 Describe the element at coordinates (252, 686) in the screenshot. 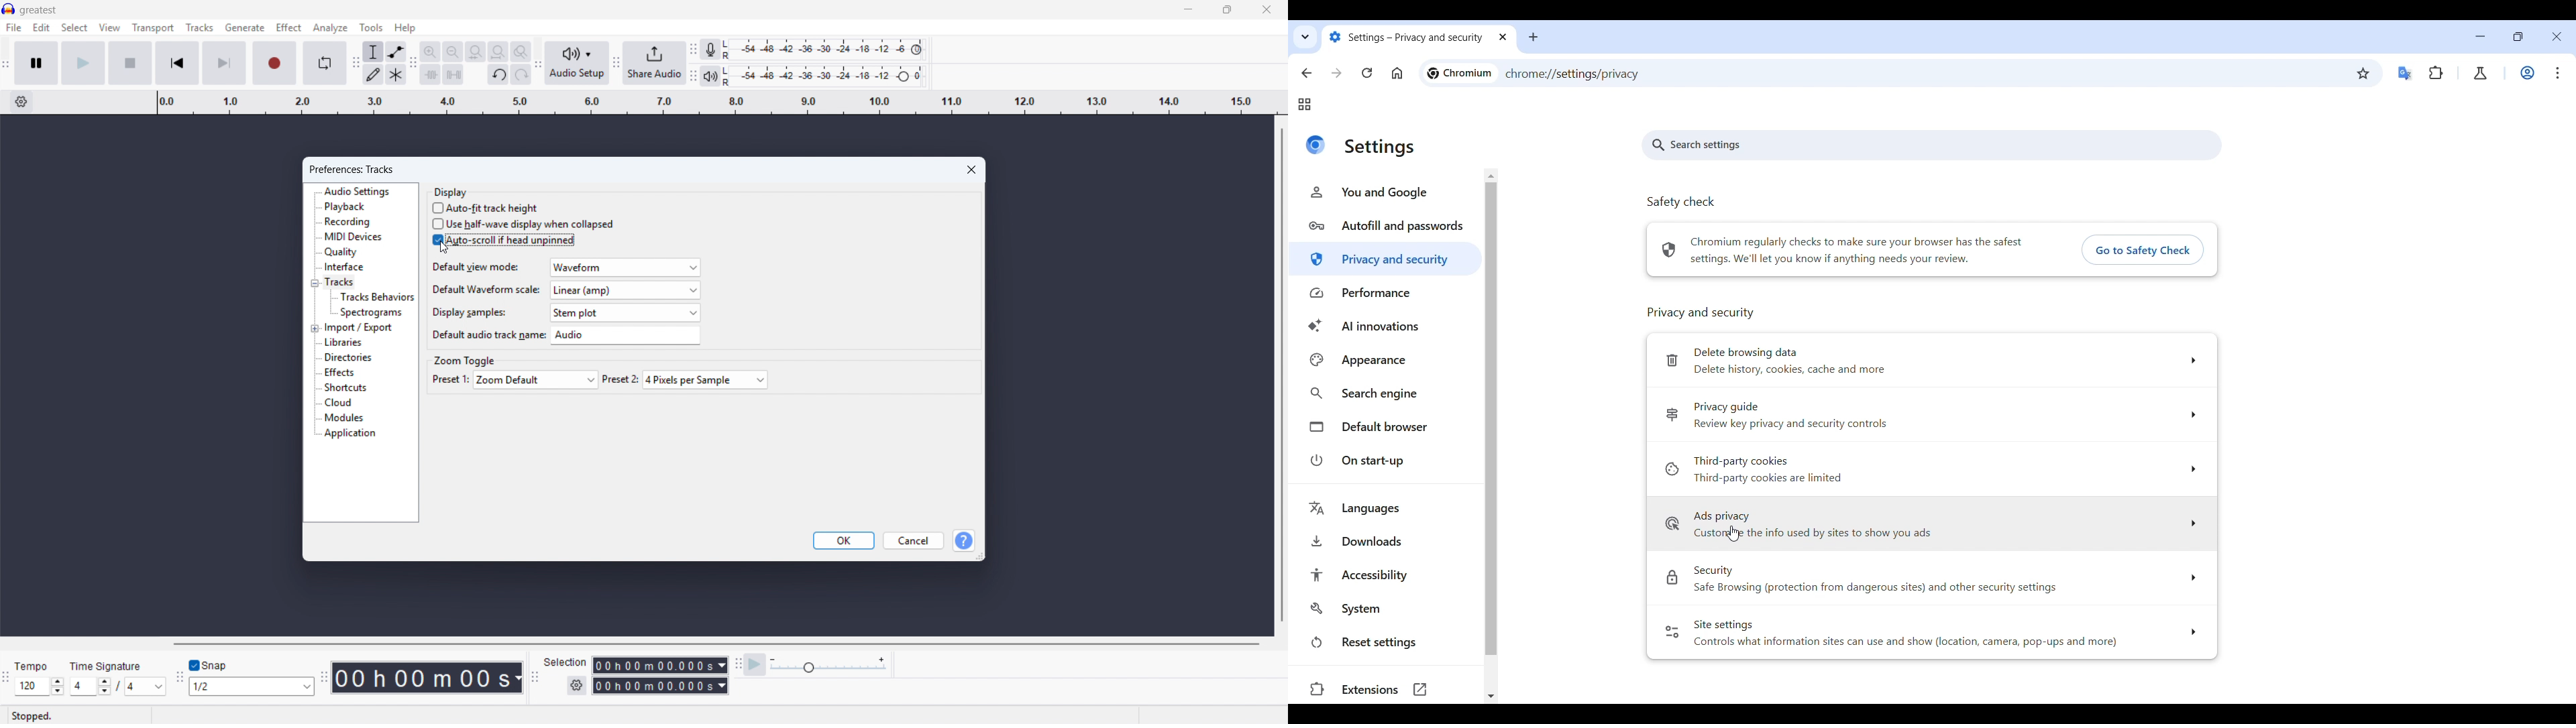

I see `Select snapping ` at that location.